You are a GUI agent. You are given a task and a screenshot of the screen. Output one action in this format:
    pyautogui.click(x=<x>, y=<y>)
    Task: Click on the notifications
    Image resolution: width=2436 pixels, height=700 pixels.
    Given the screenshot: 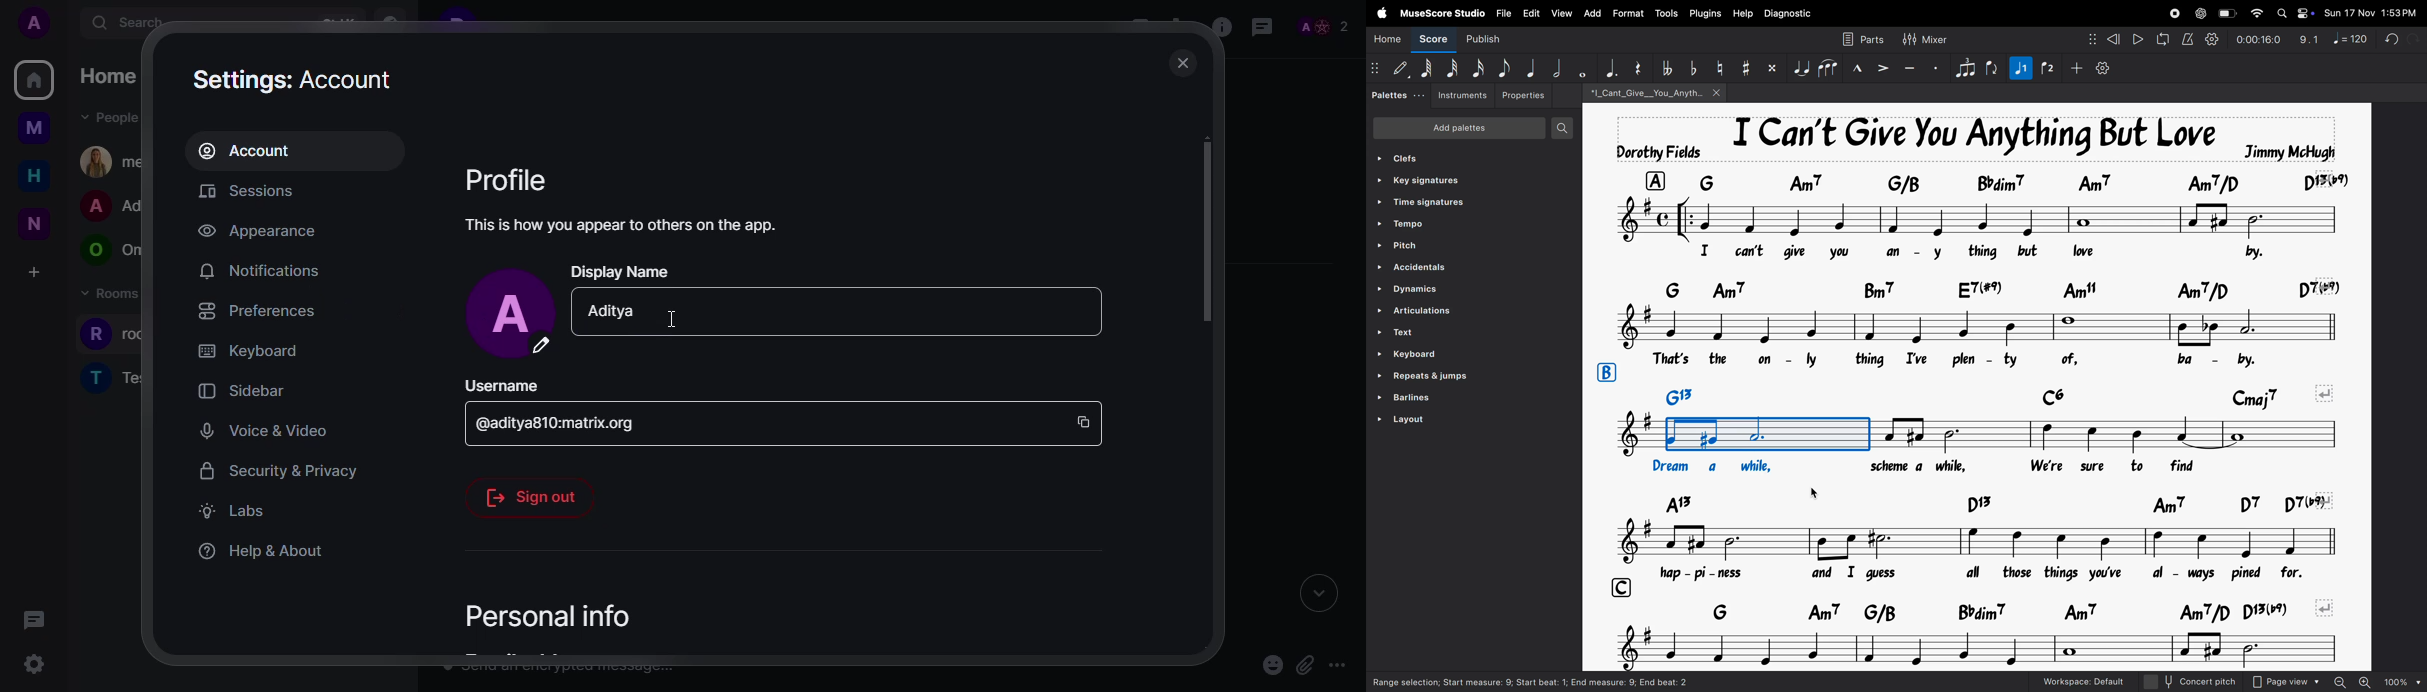 What is the action you would take?
    pyautogui.click(x=261, y=269)
    